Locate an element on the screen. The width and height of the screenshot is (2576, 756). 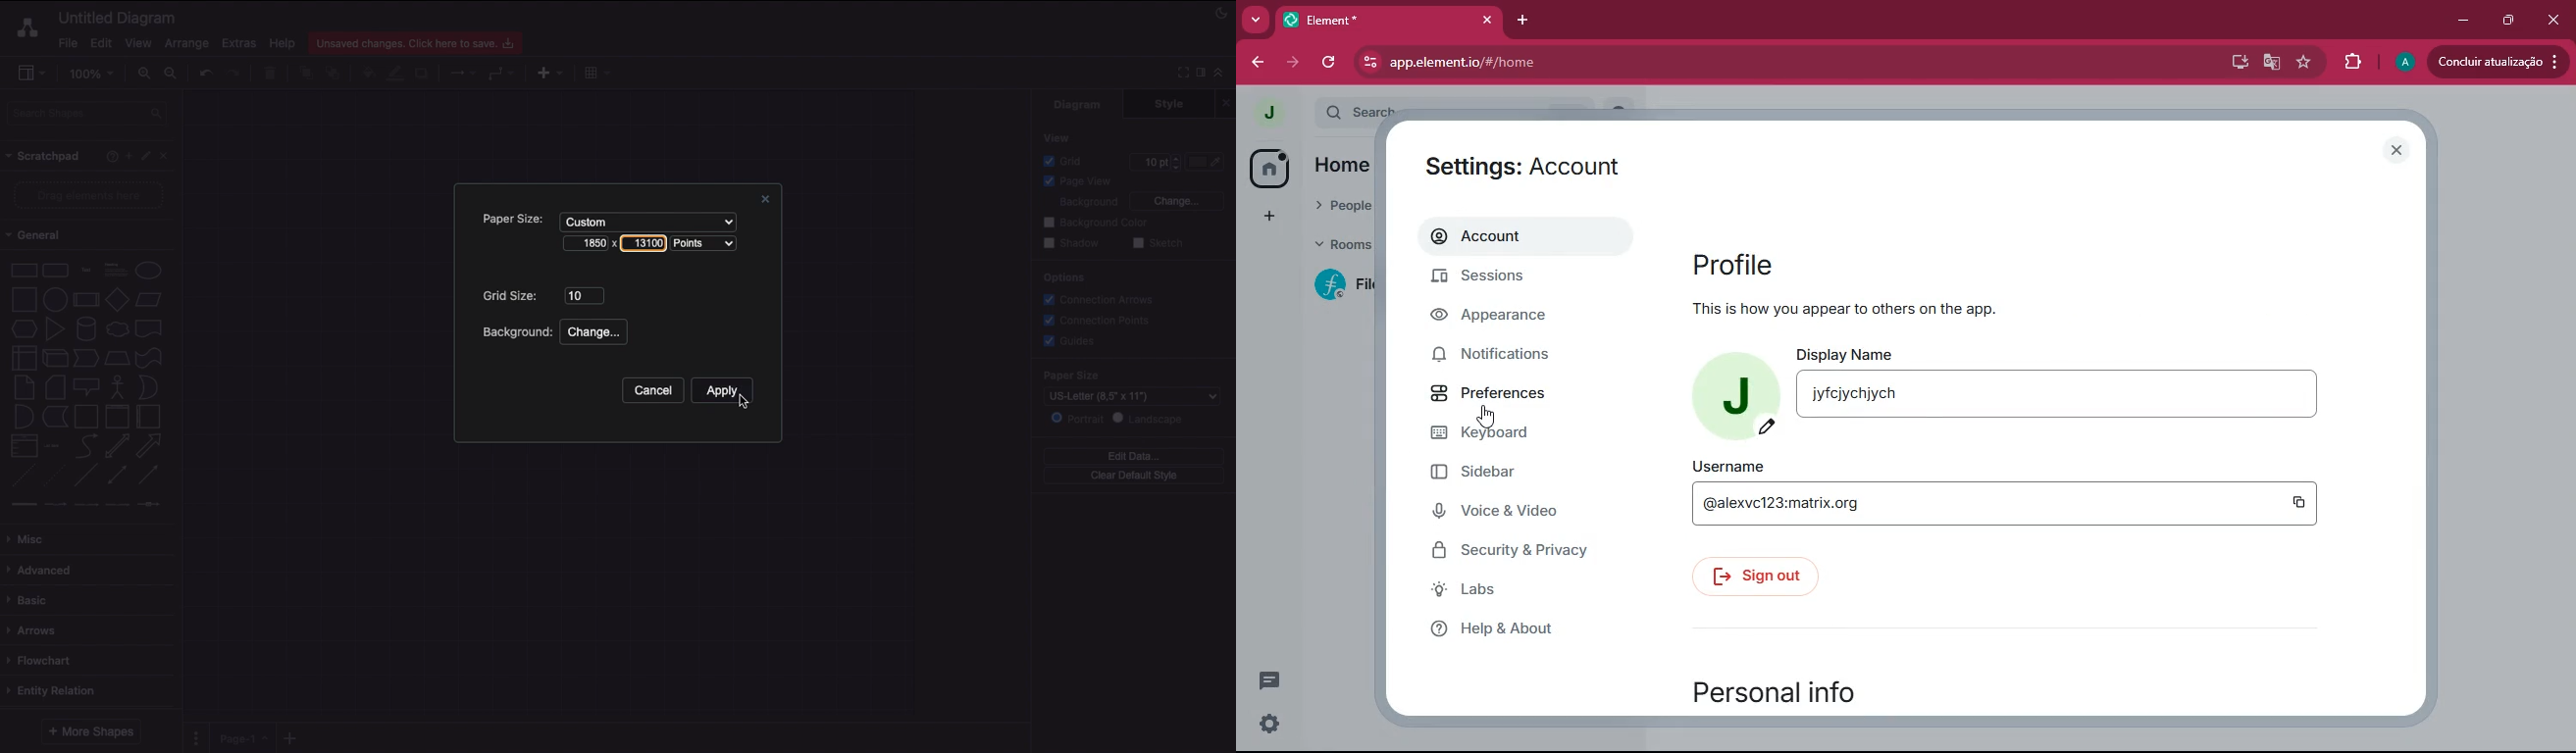
Vertical container is located at coordinates (118, 415).